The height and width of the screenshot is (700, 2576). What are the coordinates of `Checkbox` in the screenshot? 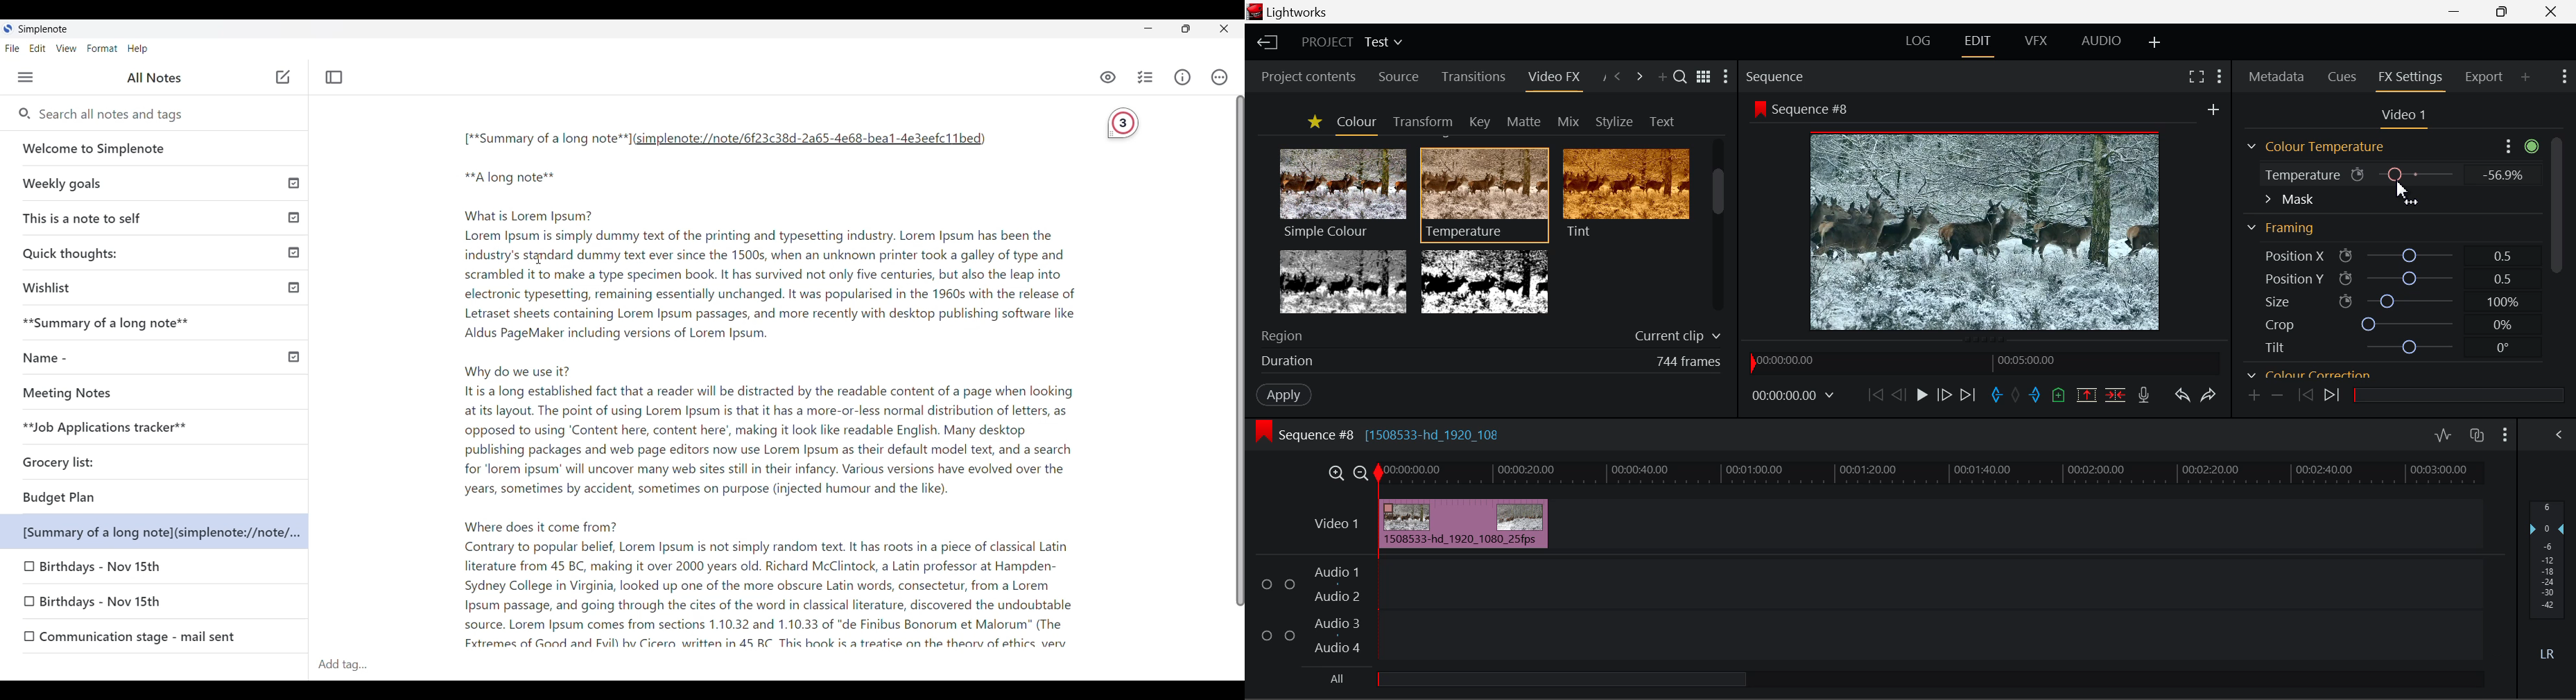 It's located at (1267, 634).